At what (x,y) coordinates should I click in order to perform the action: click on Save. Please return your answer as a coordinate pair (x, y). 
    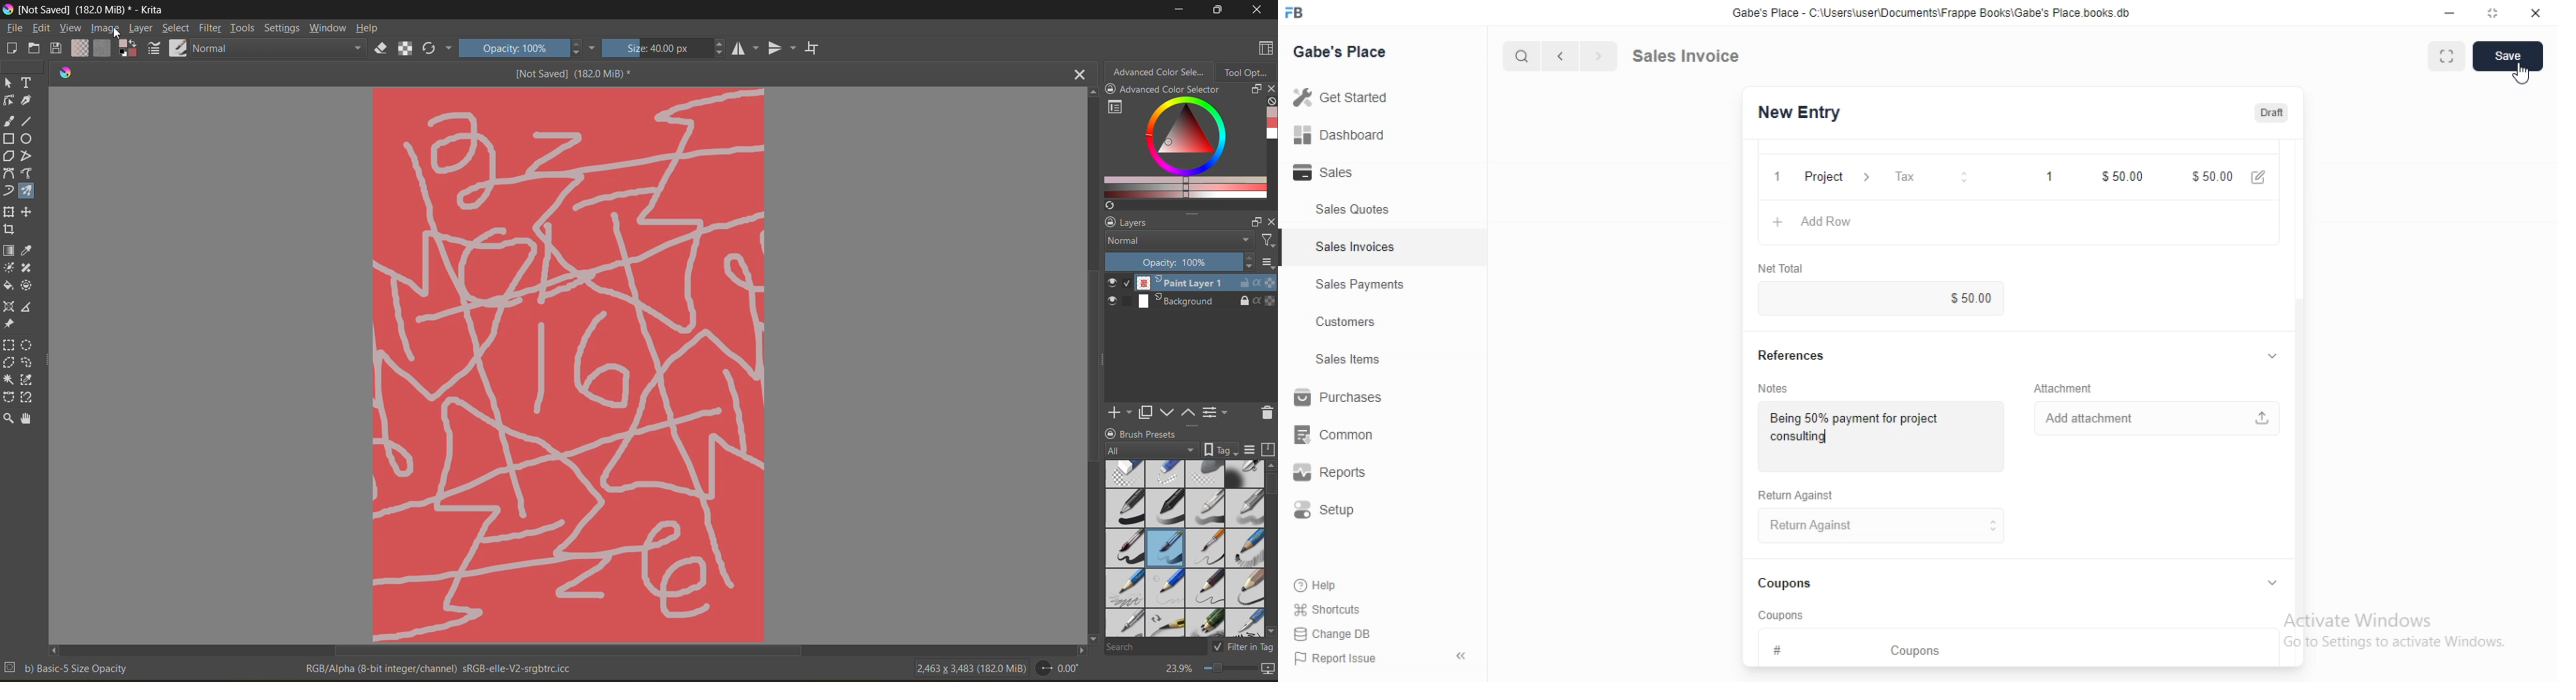
    Looking at the image, I should click on (2508, 57).